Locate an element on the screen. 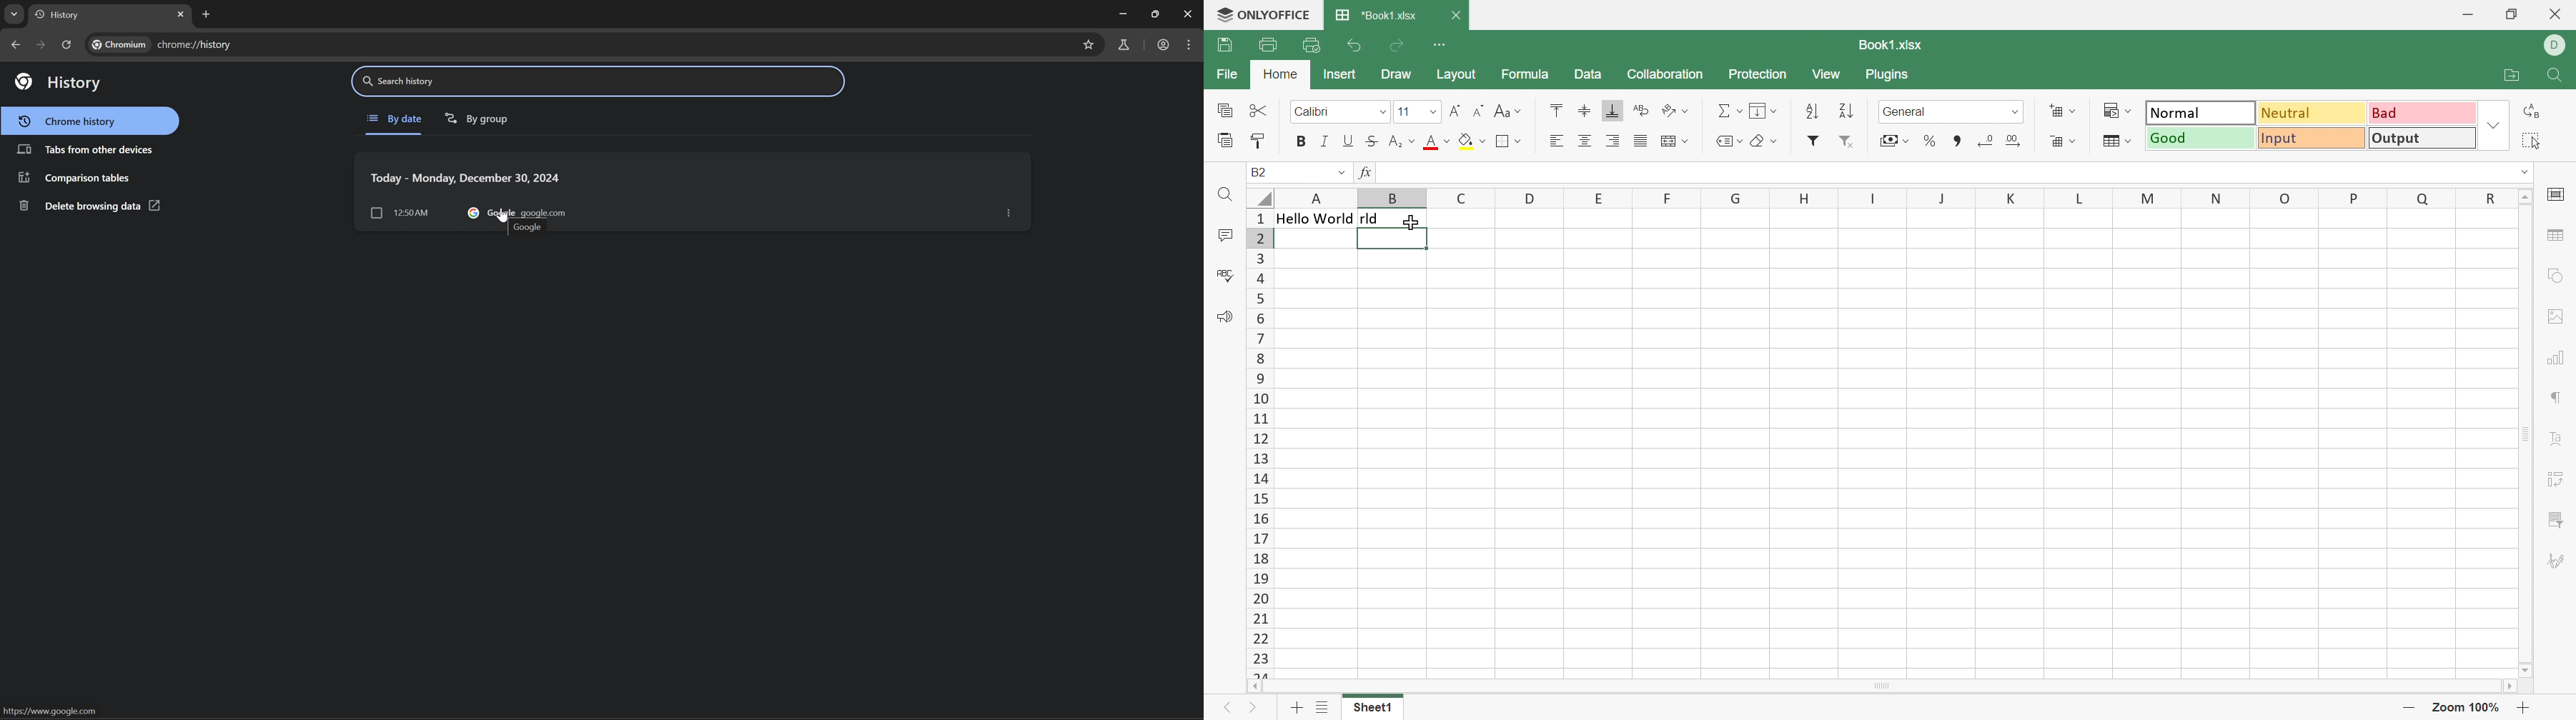 Image resolution: width=2576 pixels, height=728 pixels. history is located at coordinates (57, 16).